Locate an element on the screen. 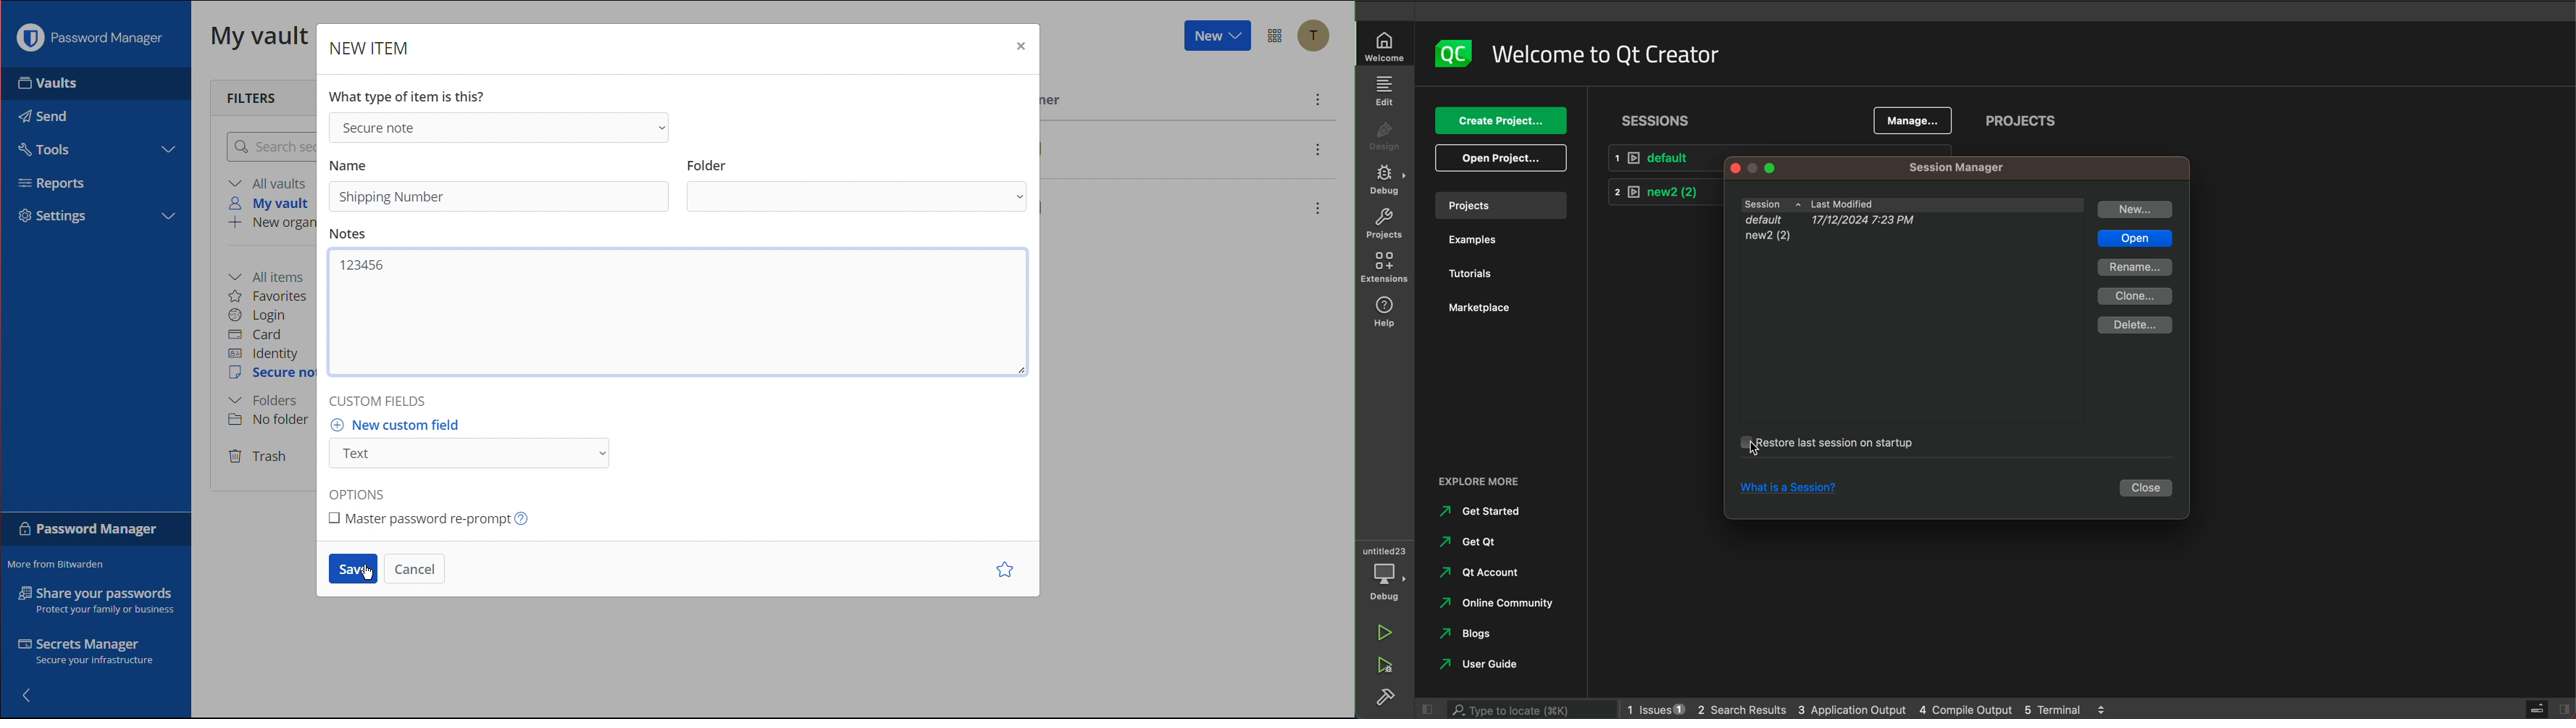  New organization is located at coordinates (269, 225).